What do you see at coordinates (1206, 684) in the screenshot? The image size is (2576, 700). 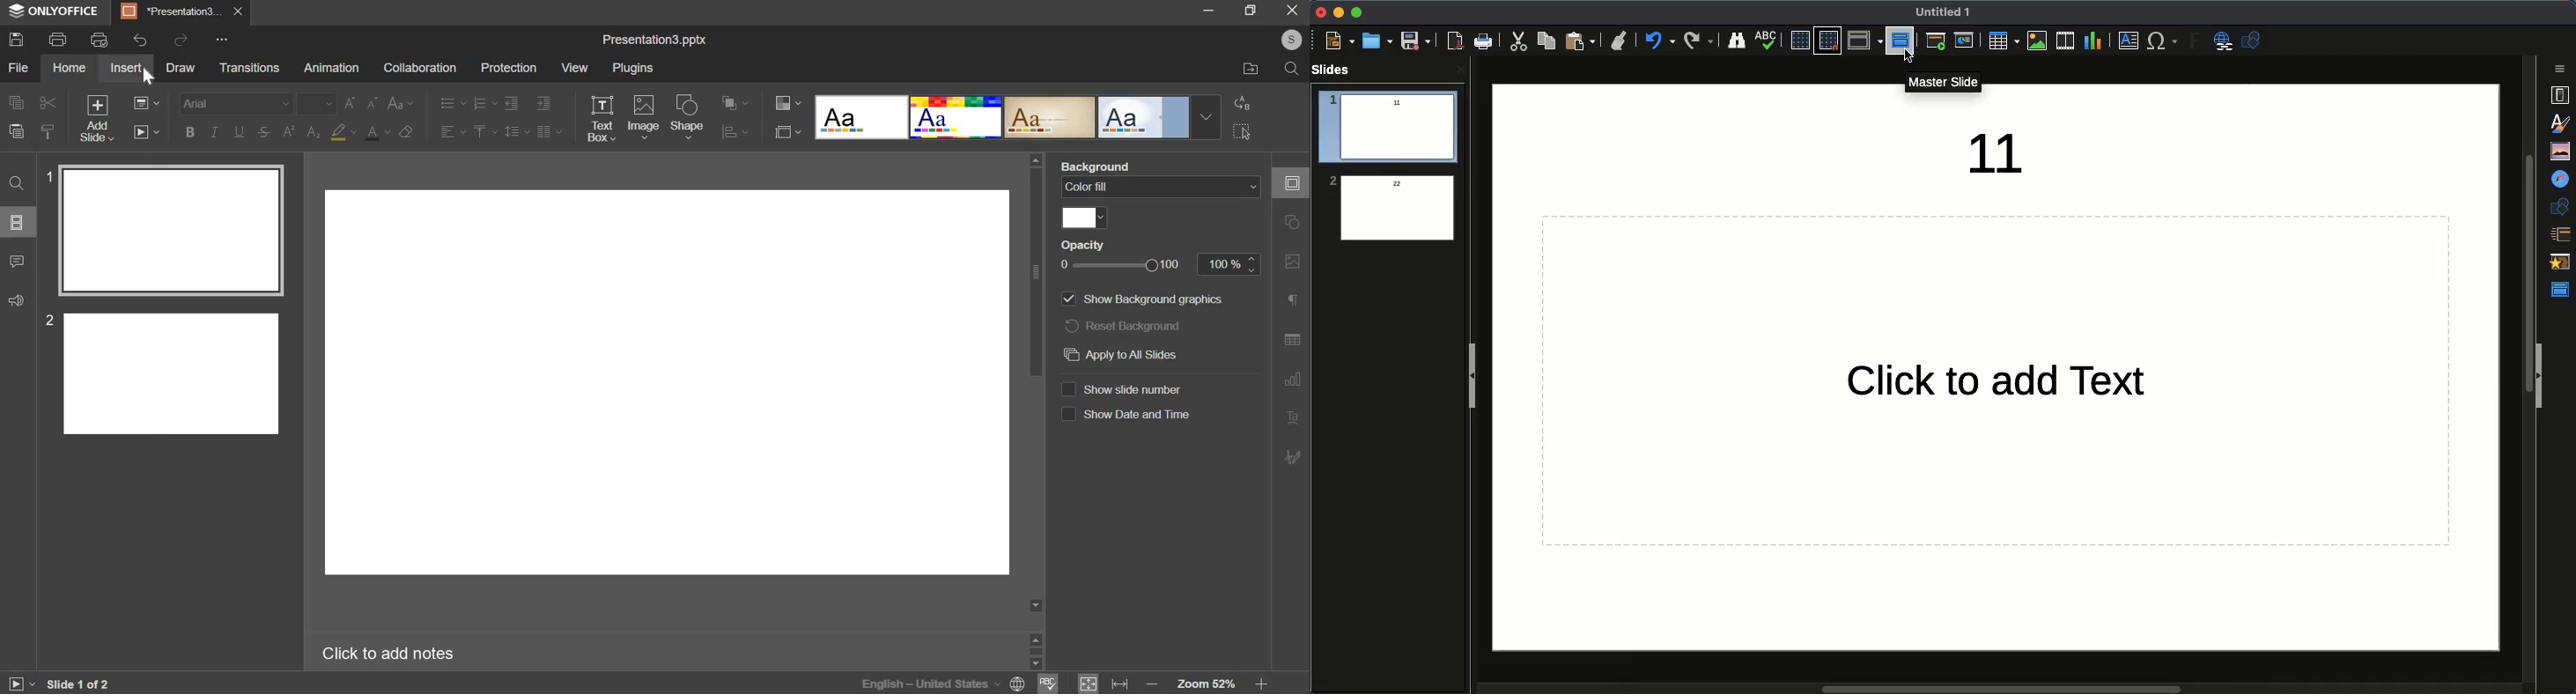 I see `zoom 52%` at bounding box center [1206, 684].